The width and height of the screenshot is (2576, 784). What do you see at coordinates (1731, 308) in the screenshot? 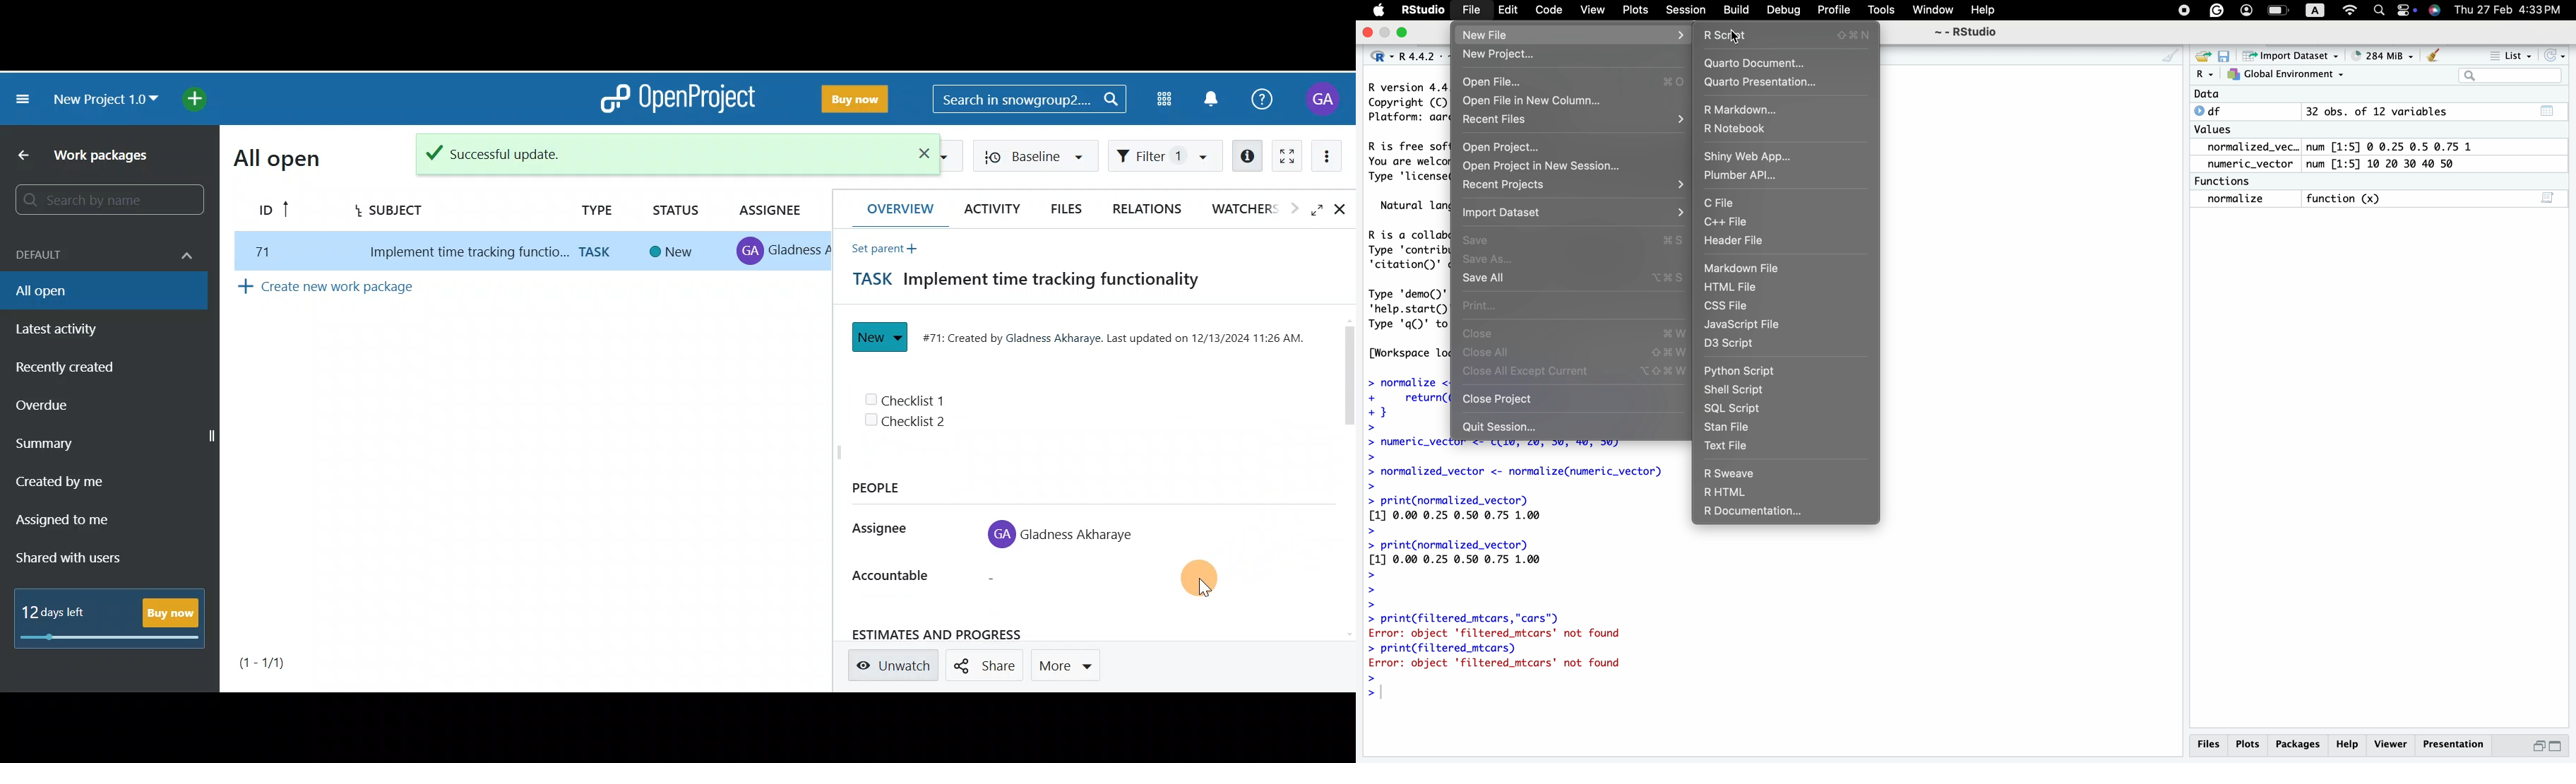
I see `CSS File` at bounding box center [1731, 308].